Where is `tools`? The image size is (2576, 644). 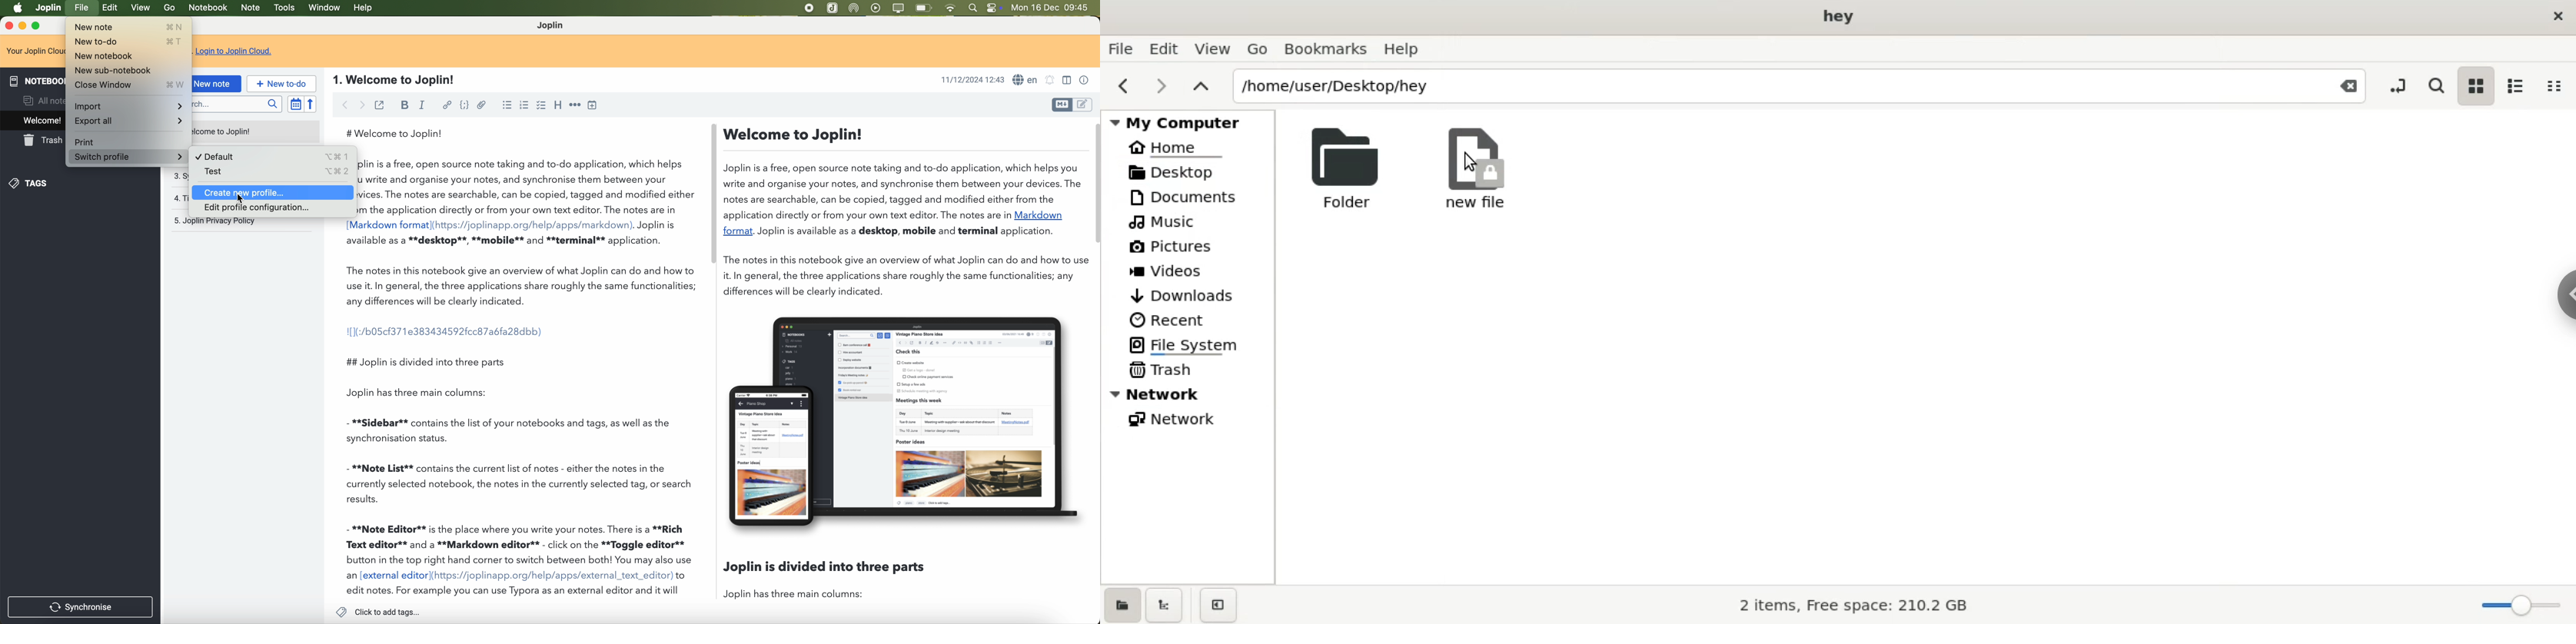
tools is located at coordinates (284, 8).